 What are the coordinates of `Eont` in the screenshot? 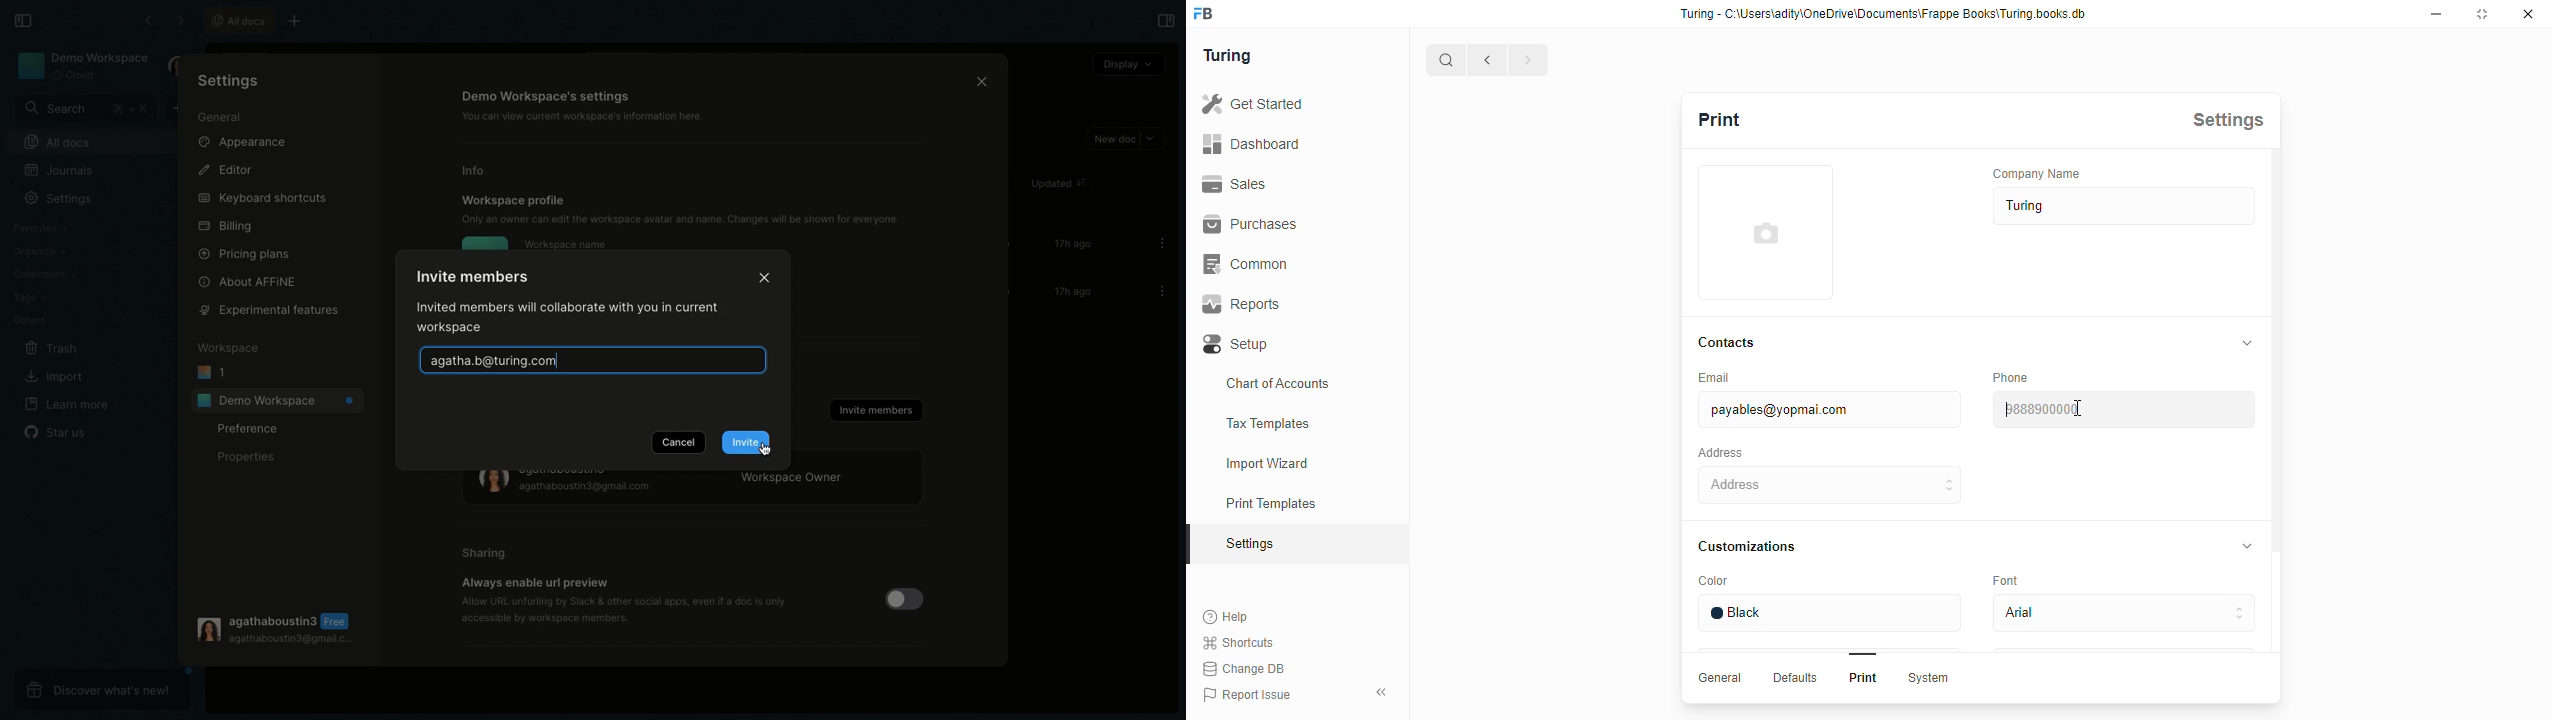 It's located at (2008, 578).